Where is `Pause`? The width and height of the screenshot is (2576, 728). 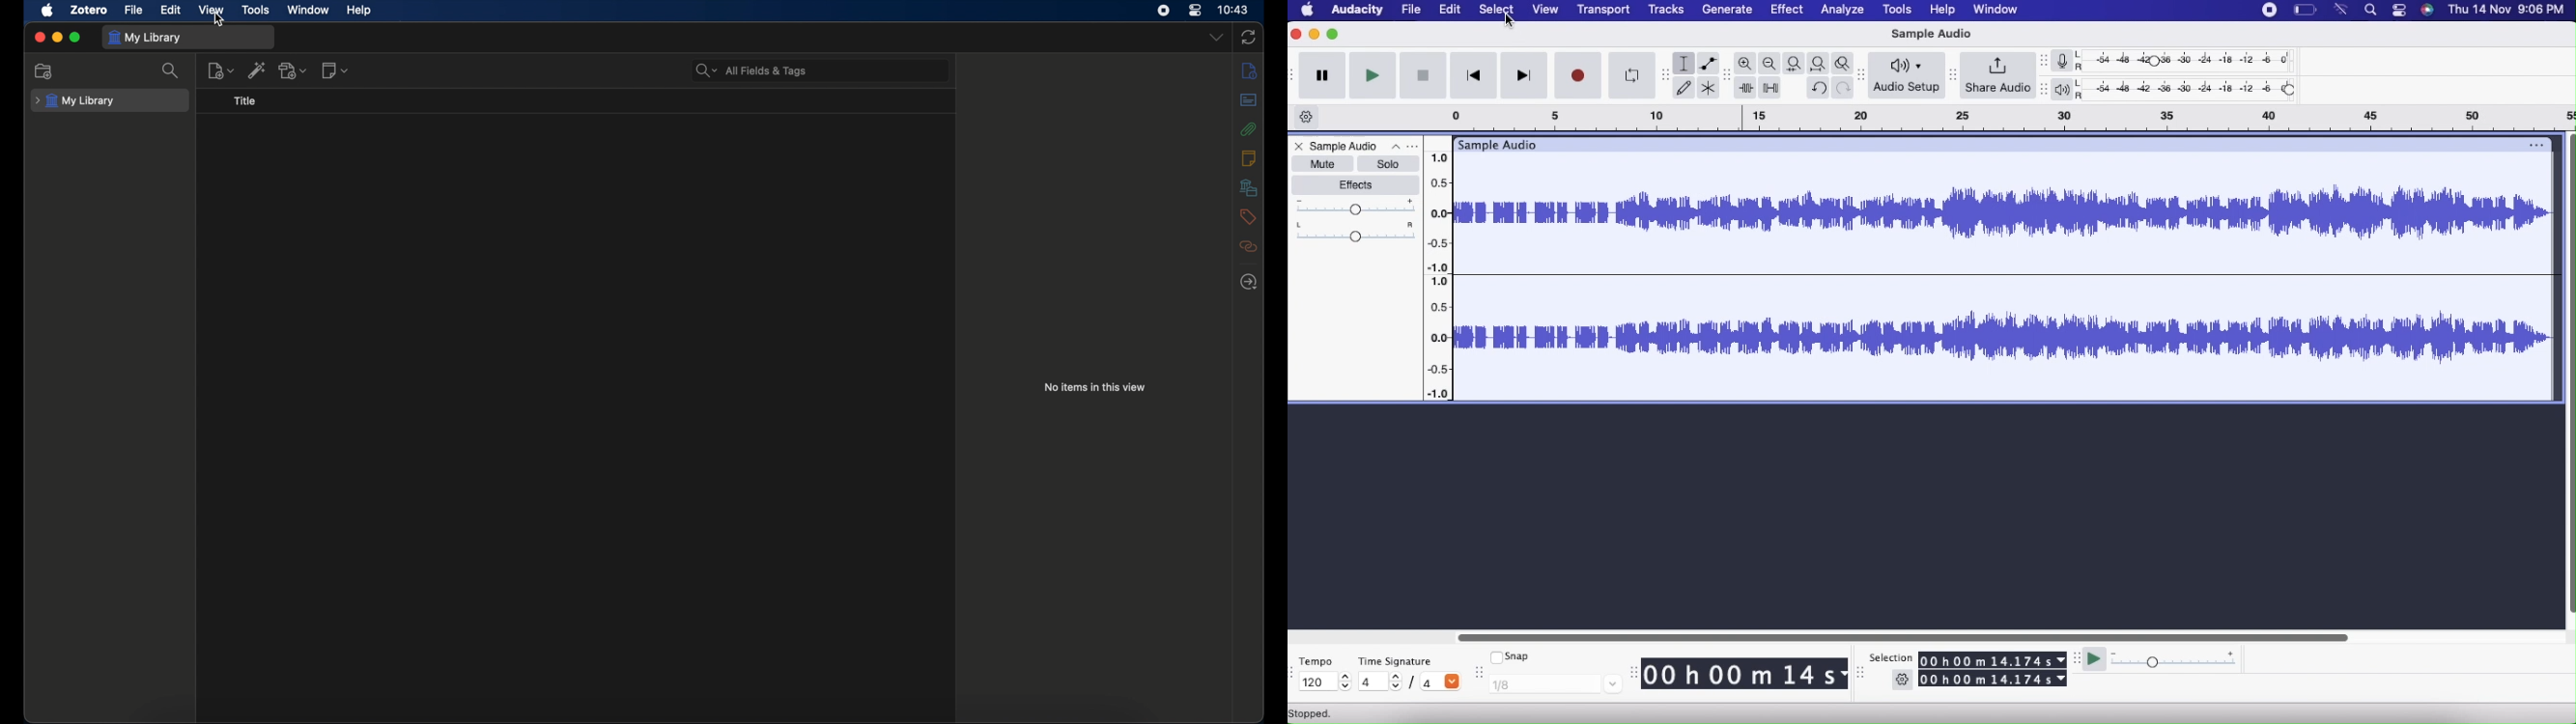
Pause is located at coordinates (1323, 76).